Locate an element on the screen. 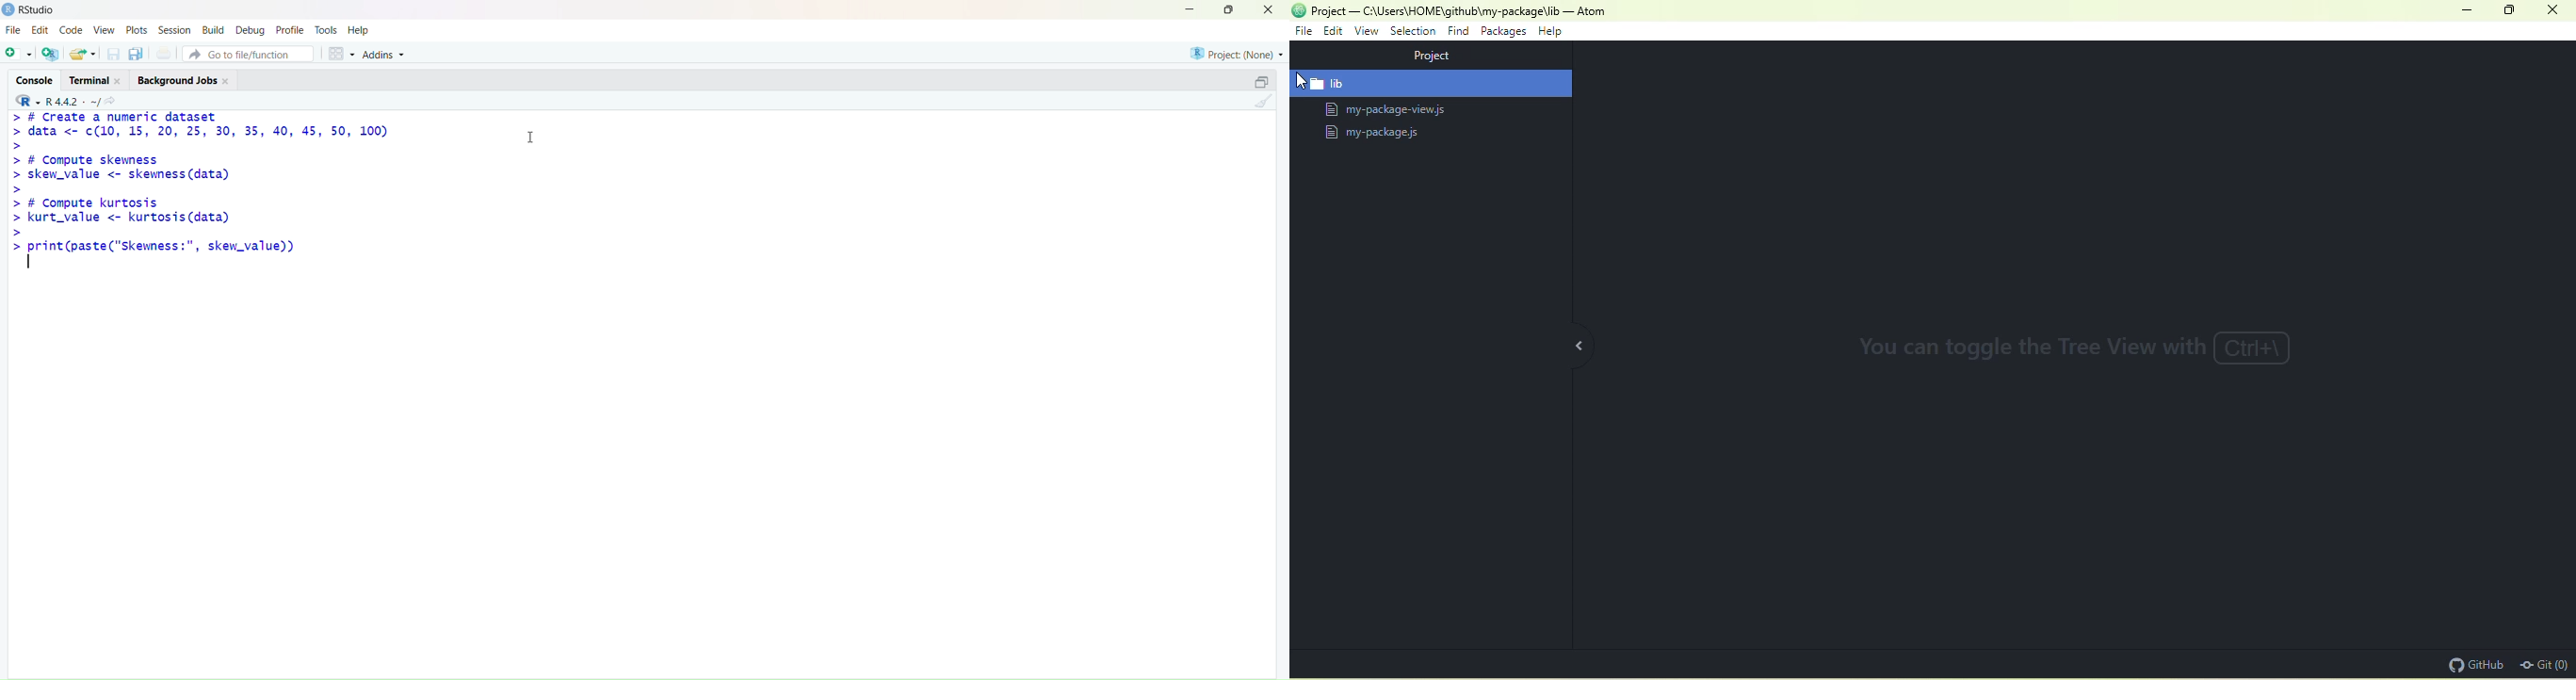 The image size is (2576, 700). collapse is located at coordinates (1579, 342).